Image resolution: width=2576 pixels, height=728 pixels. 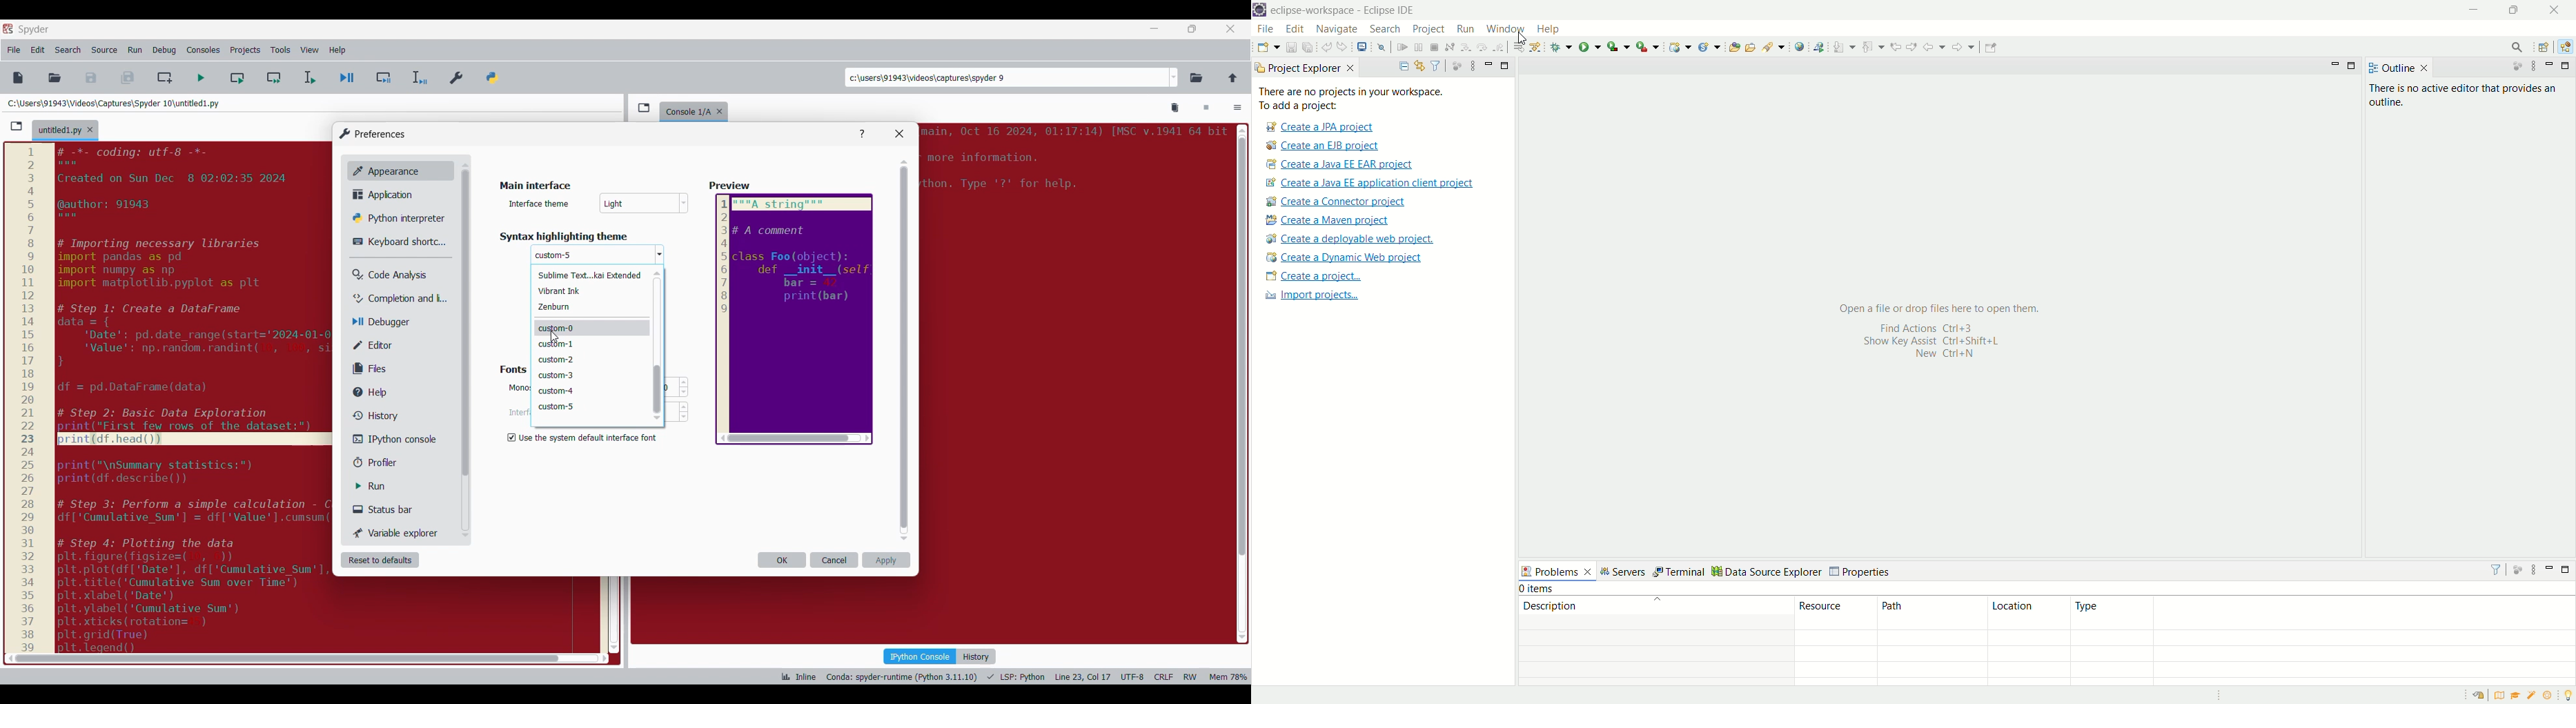 I want to click on scale, so click(x=27, y=398).